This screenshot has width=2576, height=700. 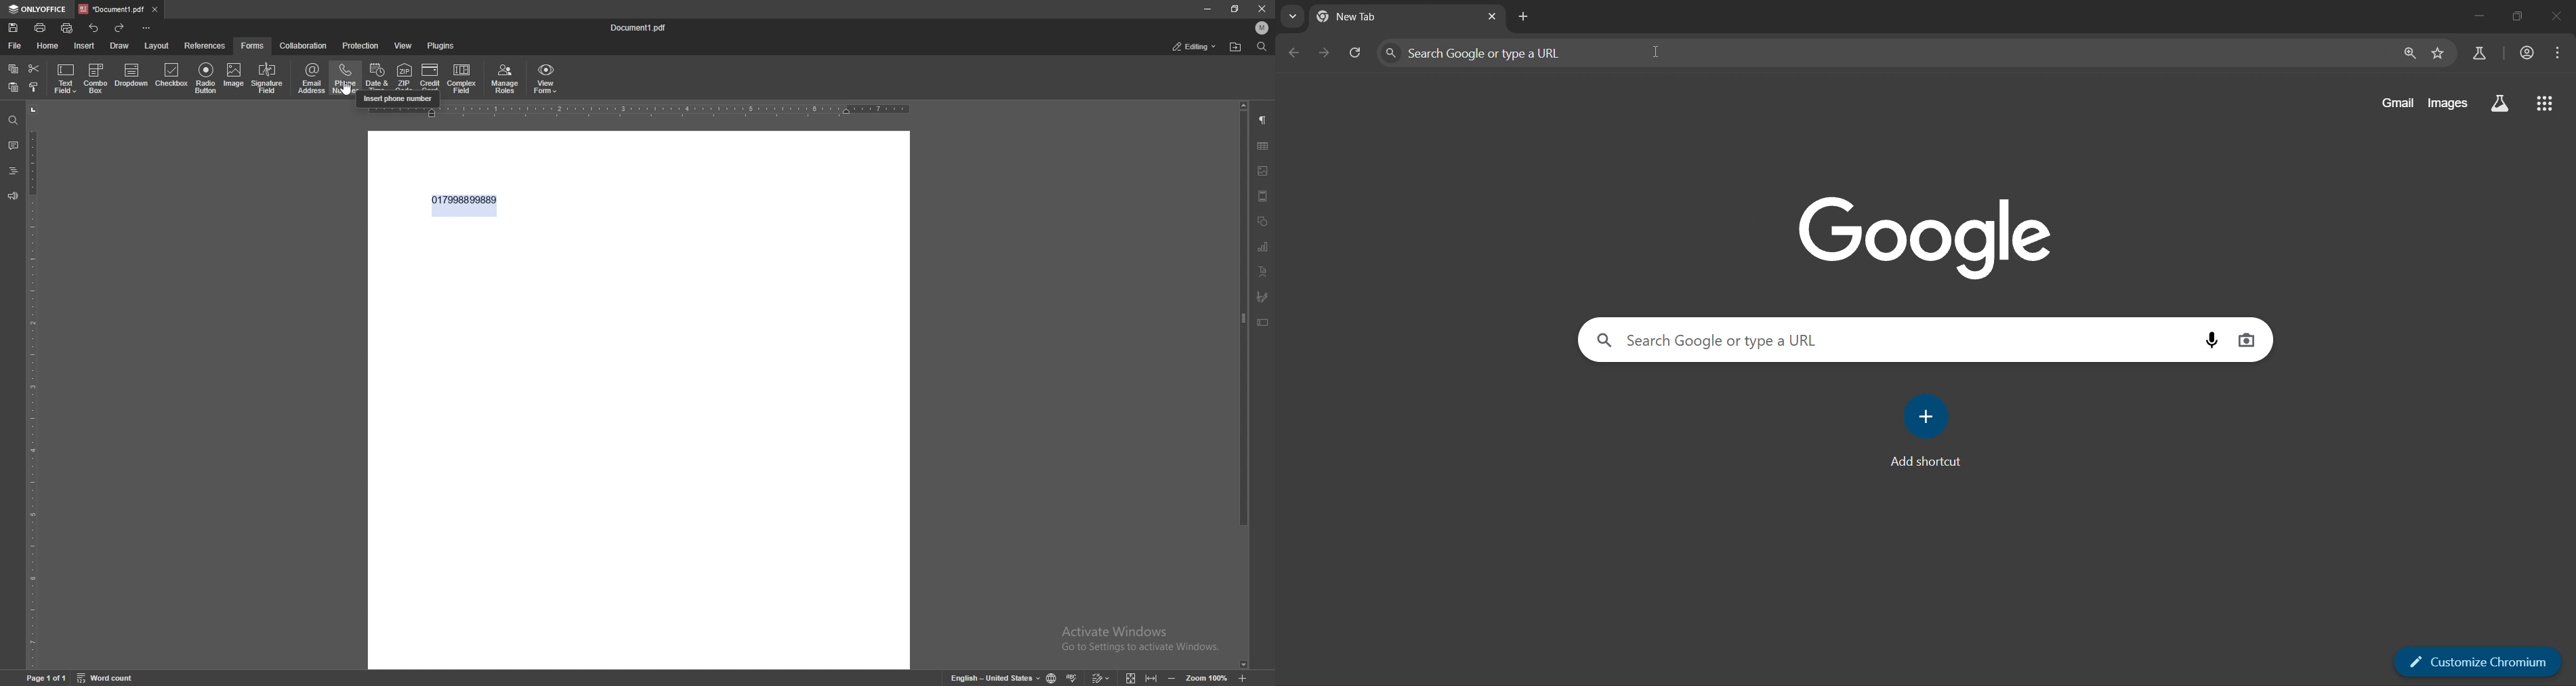 I want to click on search labs, so click(x=2499, y=104).